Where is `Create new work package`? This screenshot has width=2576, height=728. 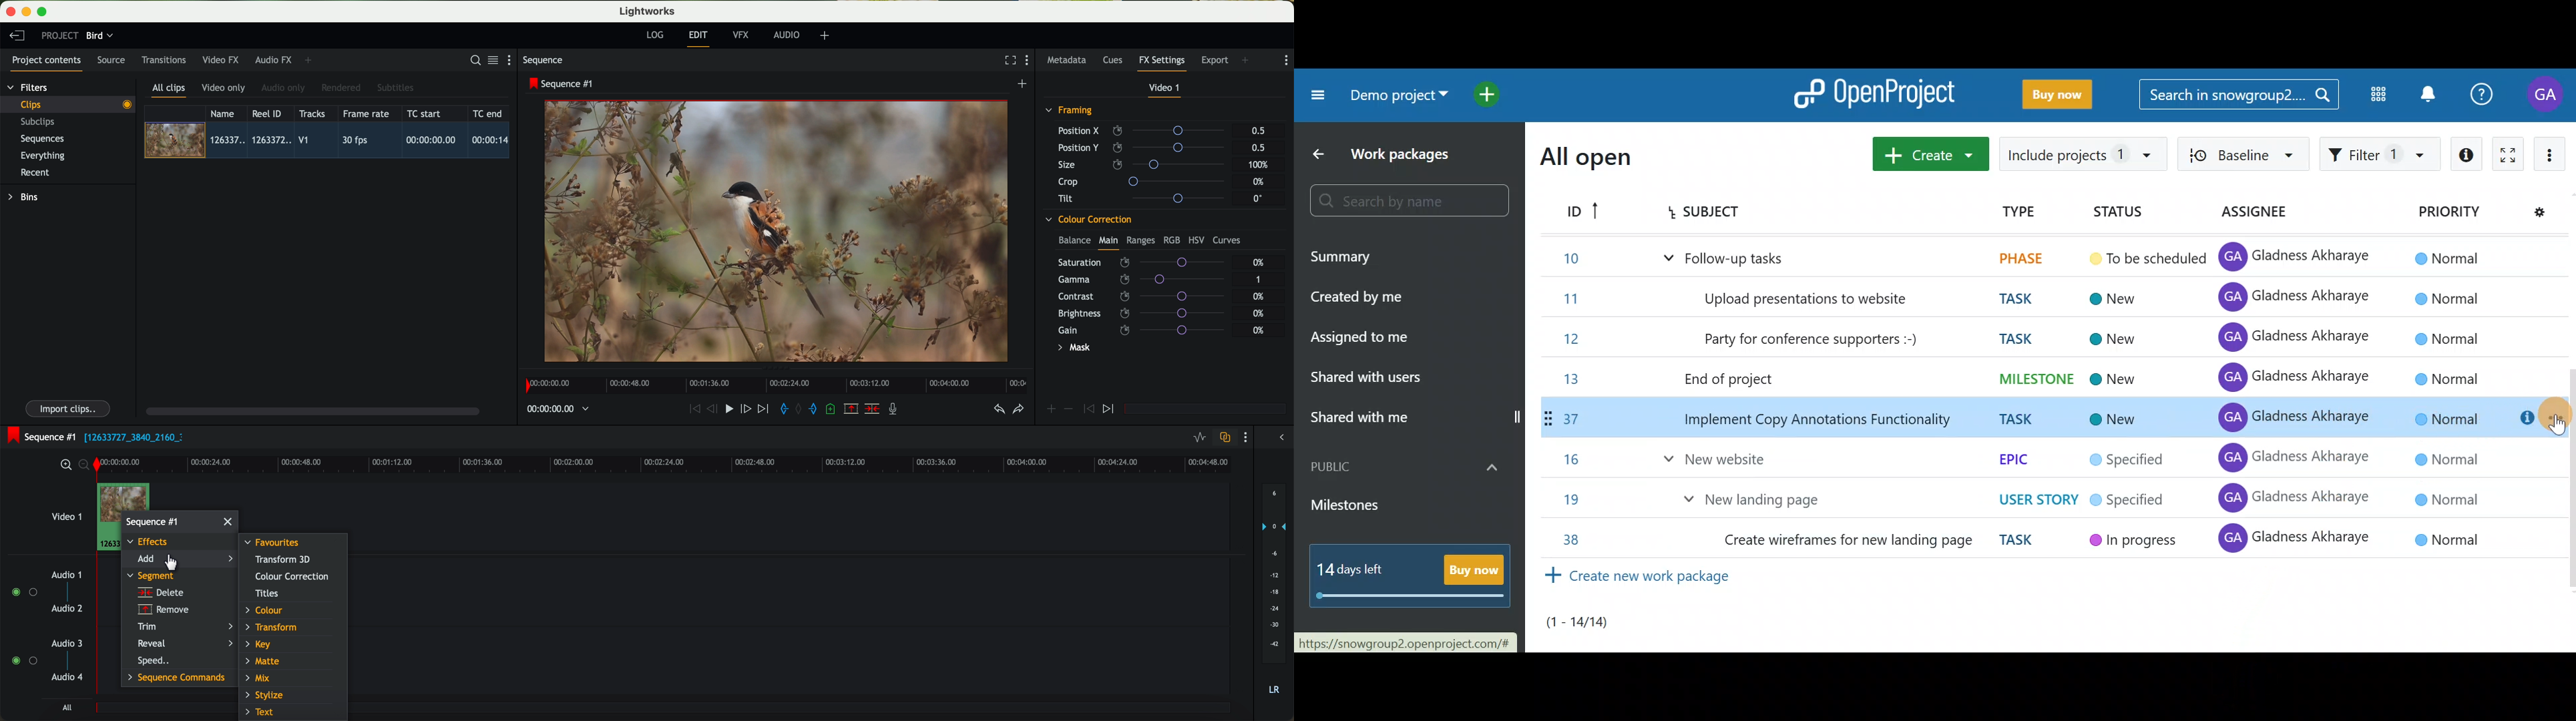
Create new work package is located at coordinates (1931, 152).